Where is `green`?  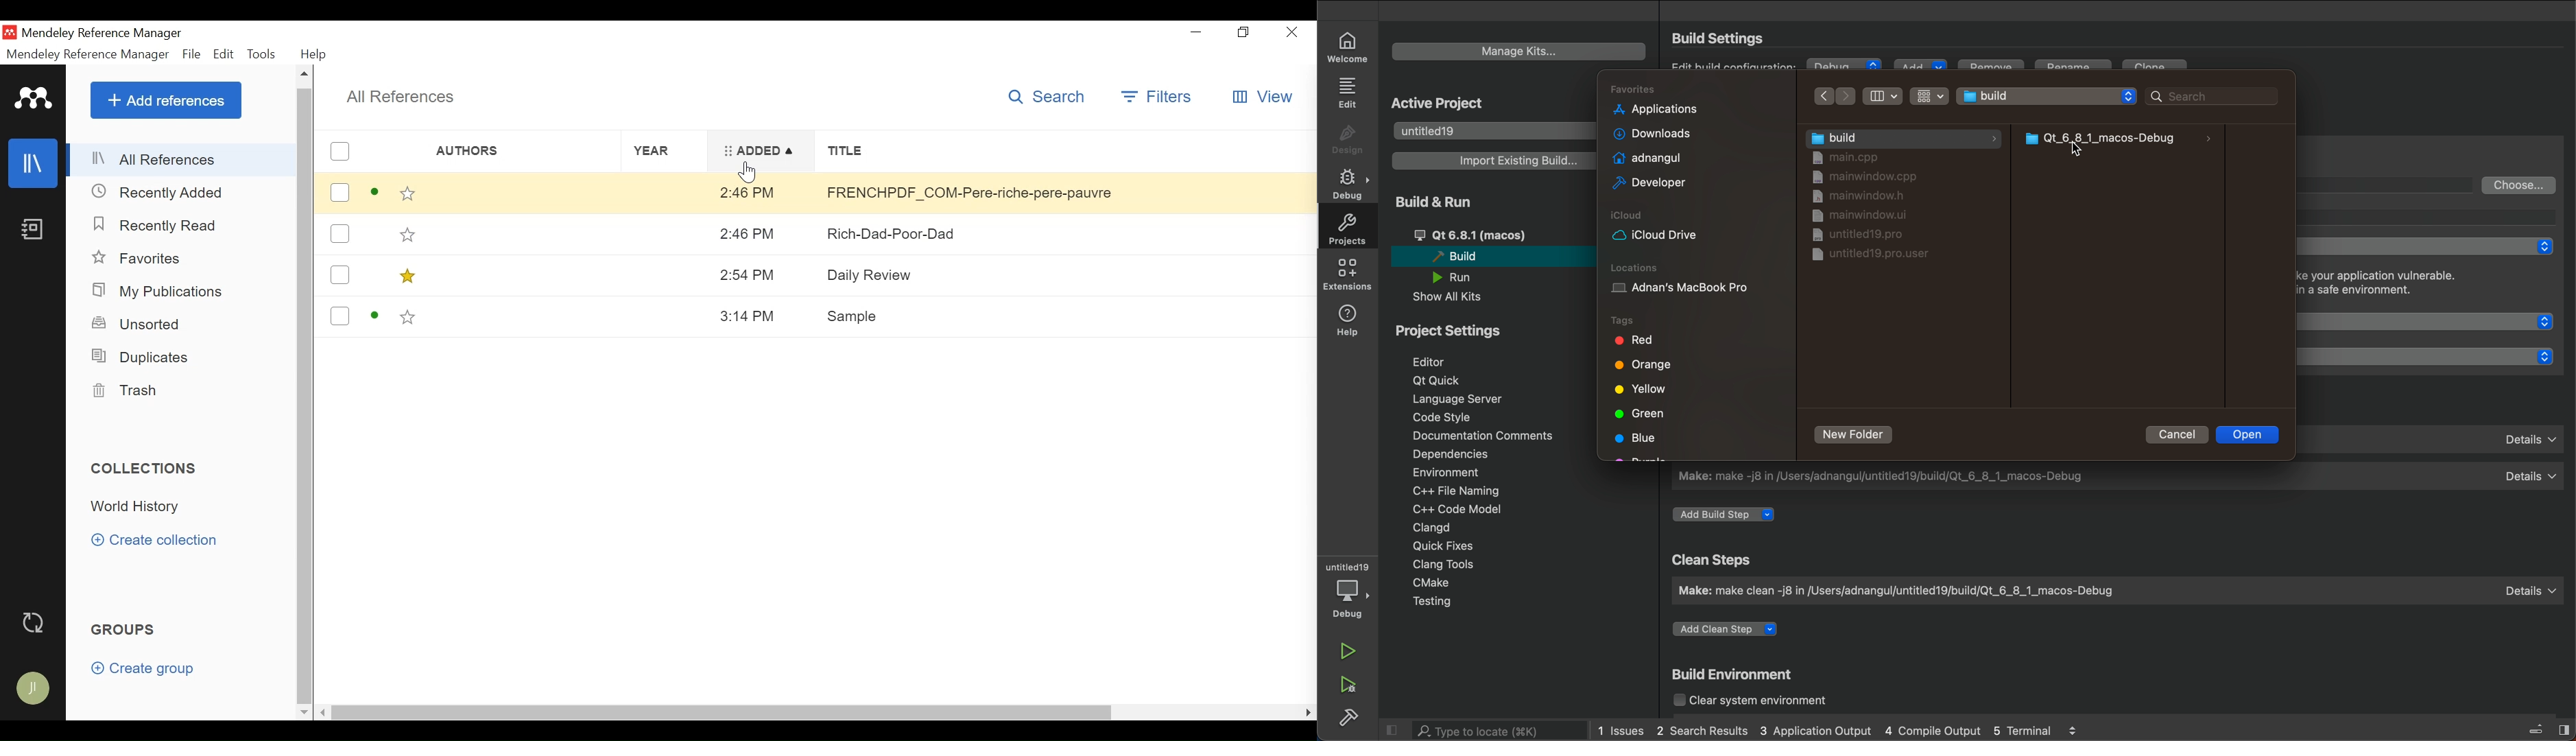
green is located at coordinates (1642, 413).